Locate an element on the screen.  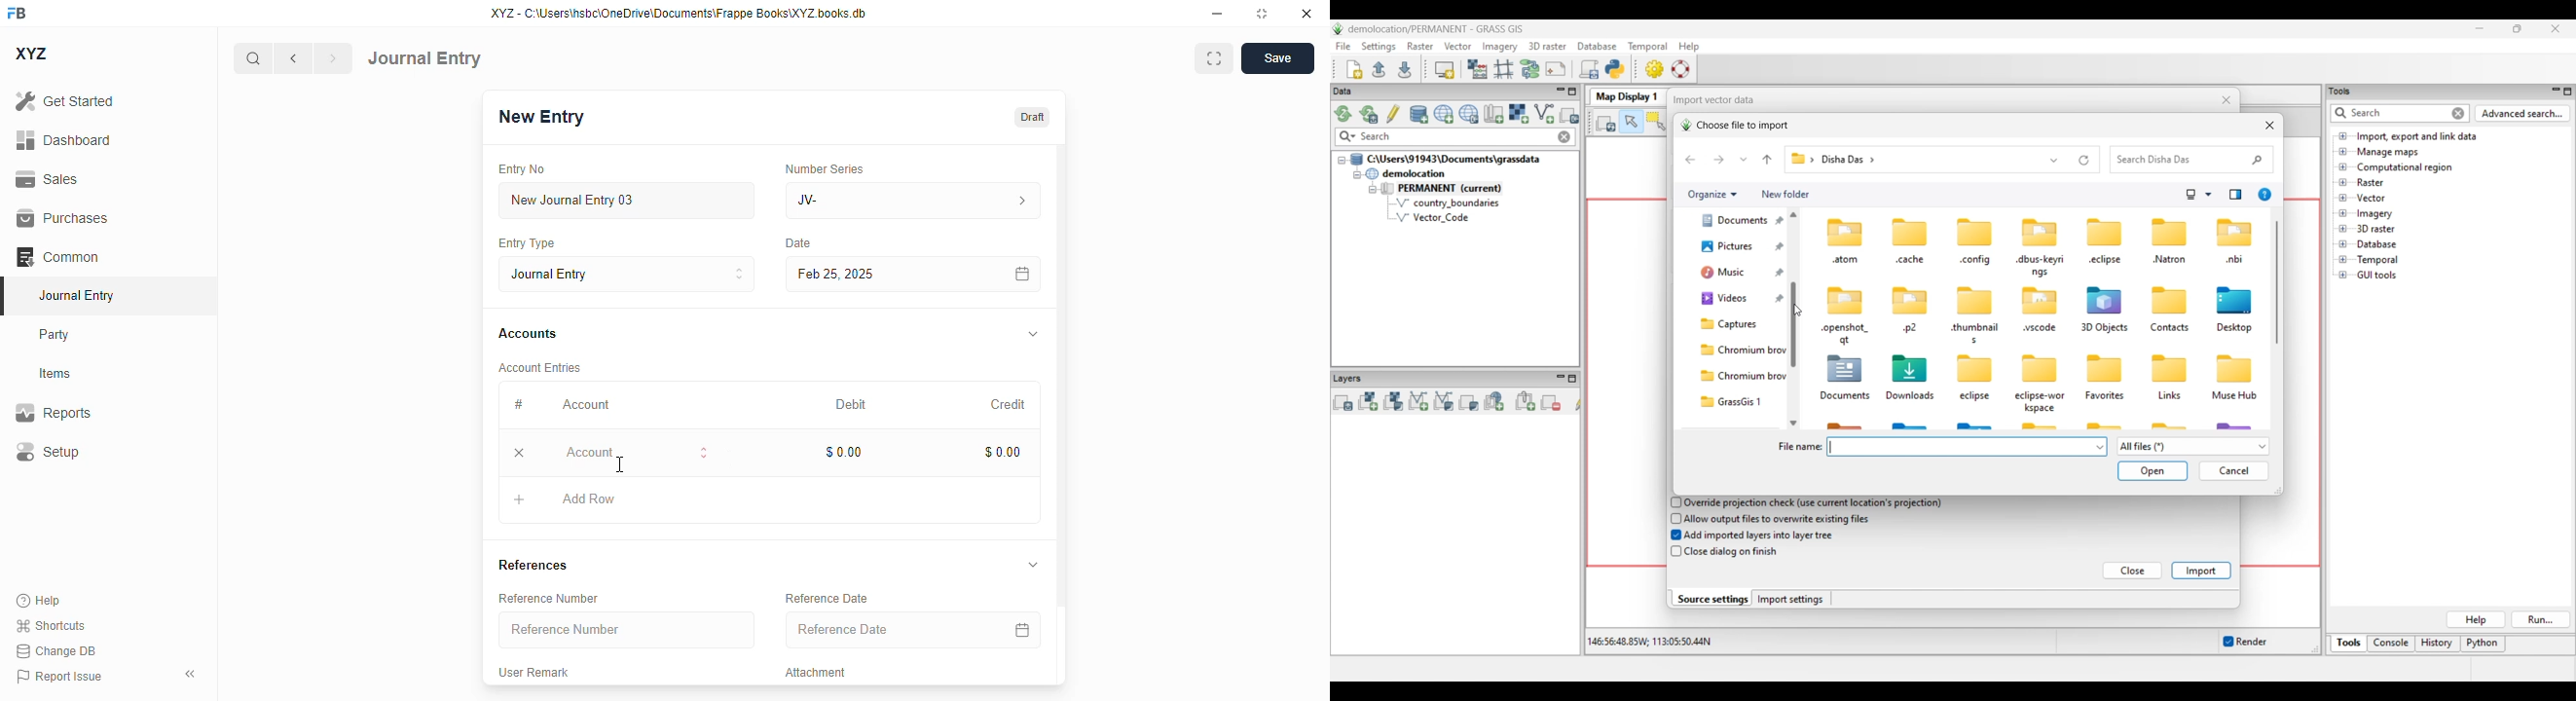
purchases is located at coordinates (63, 218).